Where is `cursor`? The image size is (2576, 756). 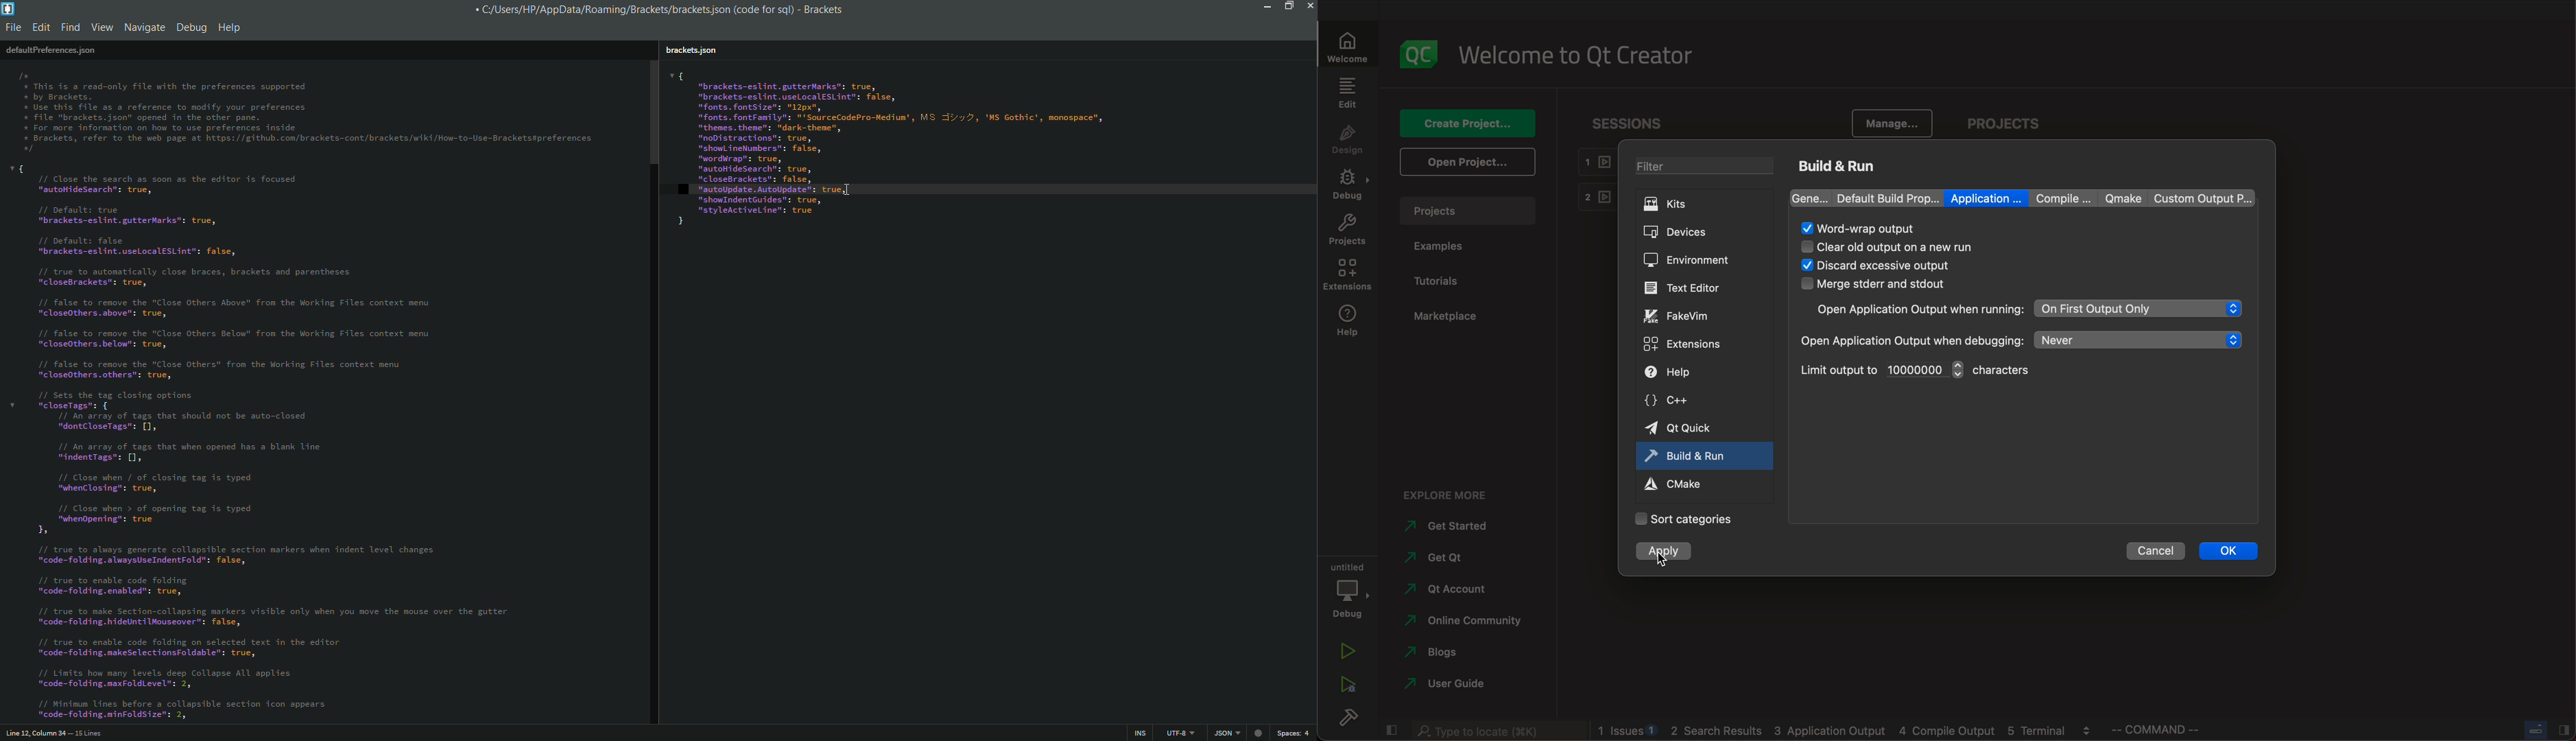
cursor is located at coordinates (851, 190).